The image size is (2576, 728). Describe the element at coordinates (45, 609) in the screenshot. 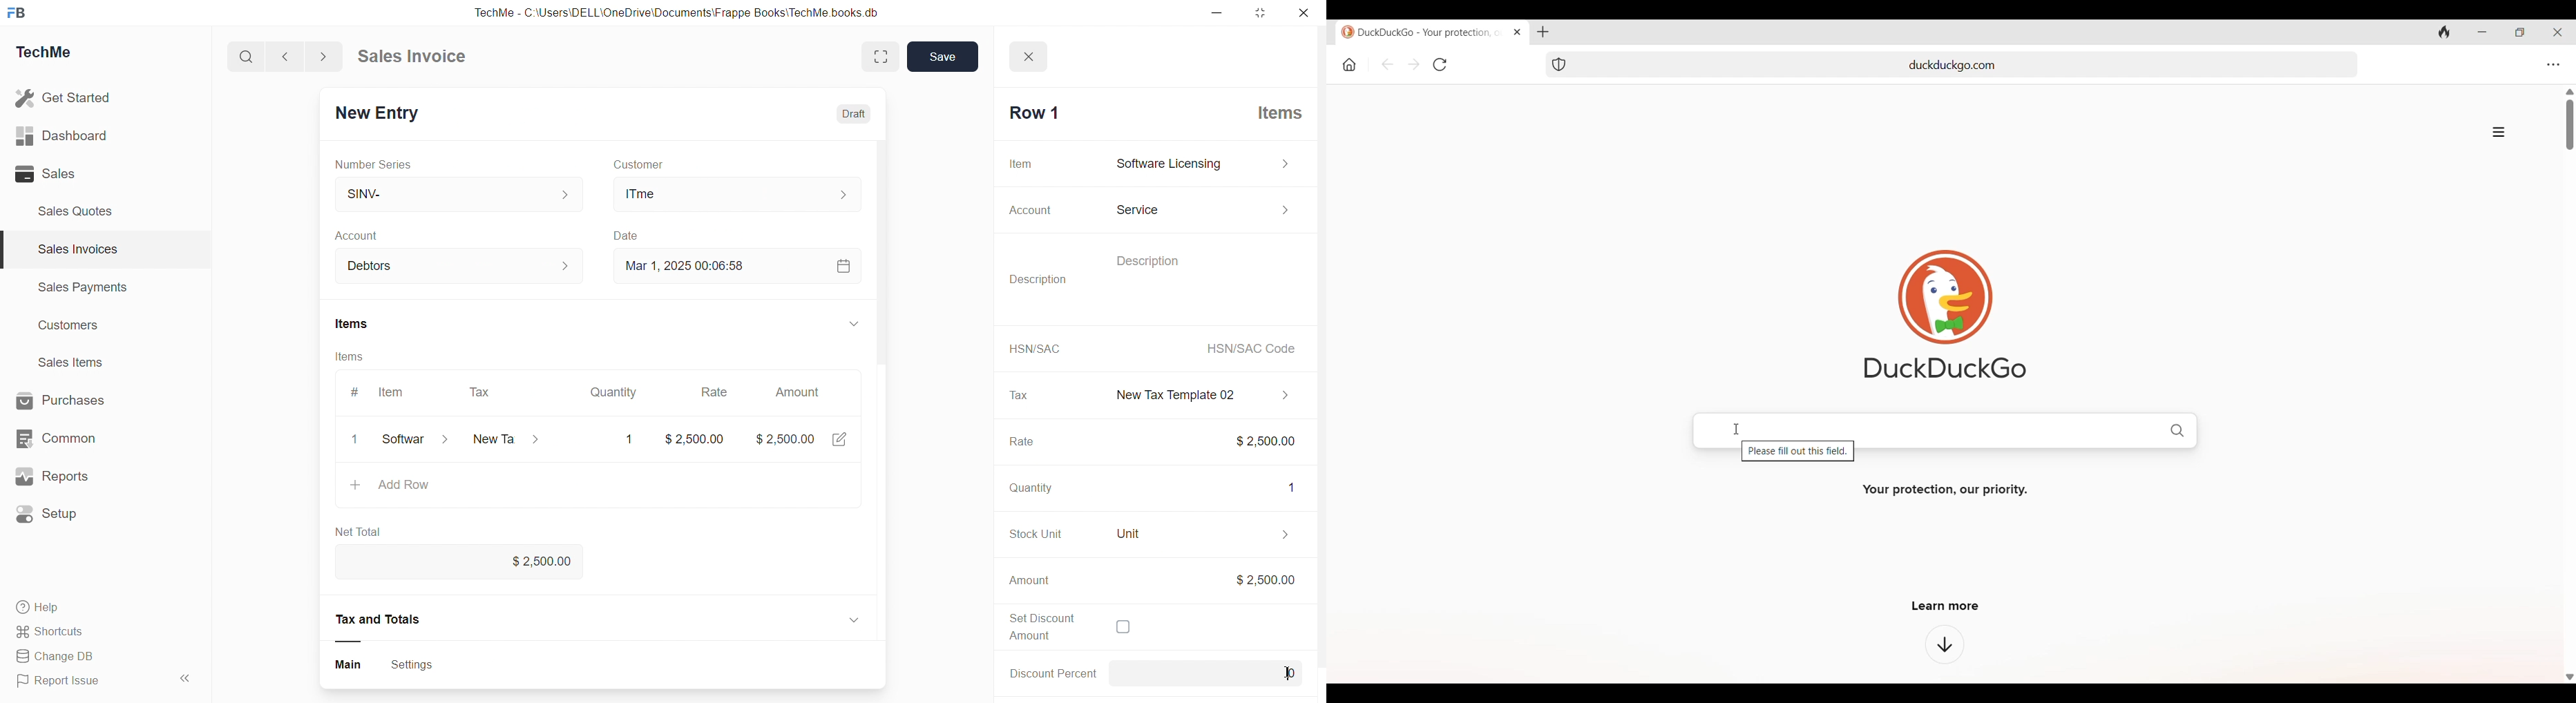

I see ` Help` at that location.